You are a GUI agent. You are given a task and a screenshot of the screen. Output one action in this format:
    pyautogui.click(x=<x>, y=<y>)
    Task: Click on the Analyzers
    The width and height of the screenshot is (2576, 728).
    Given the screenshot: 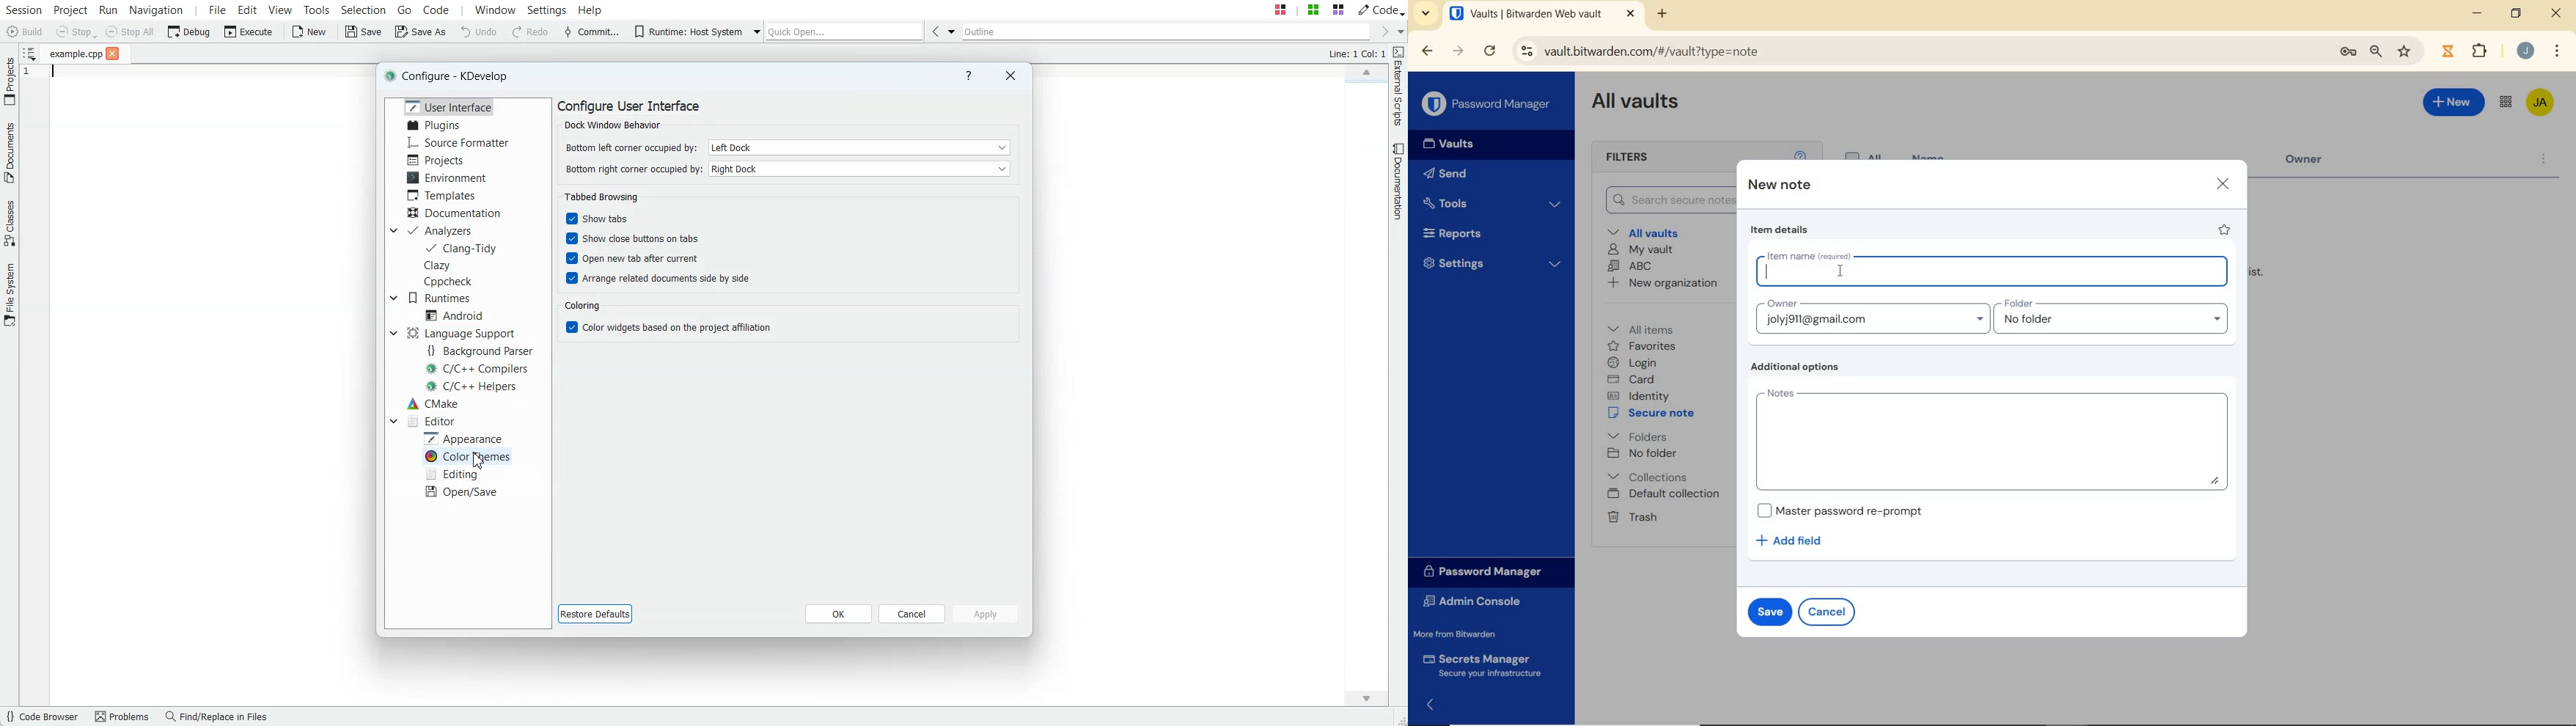 What is the action you would take?
    pyautogui.click(x=443, y=230)
    